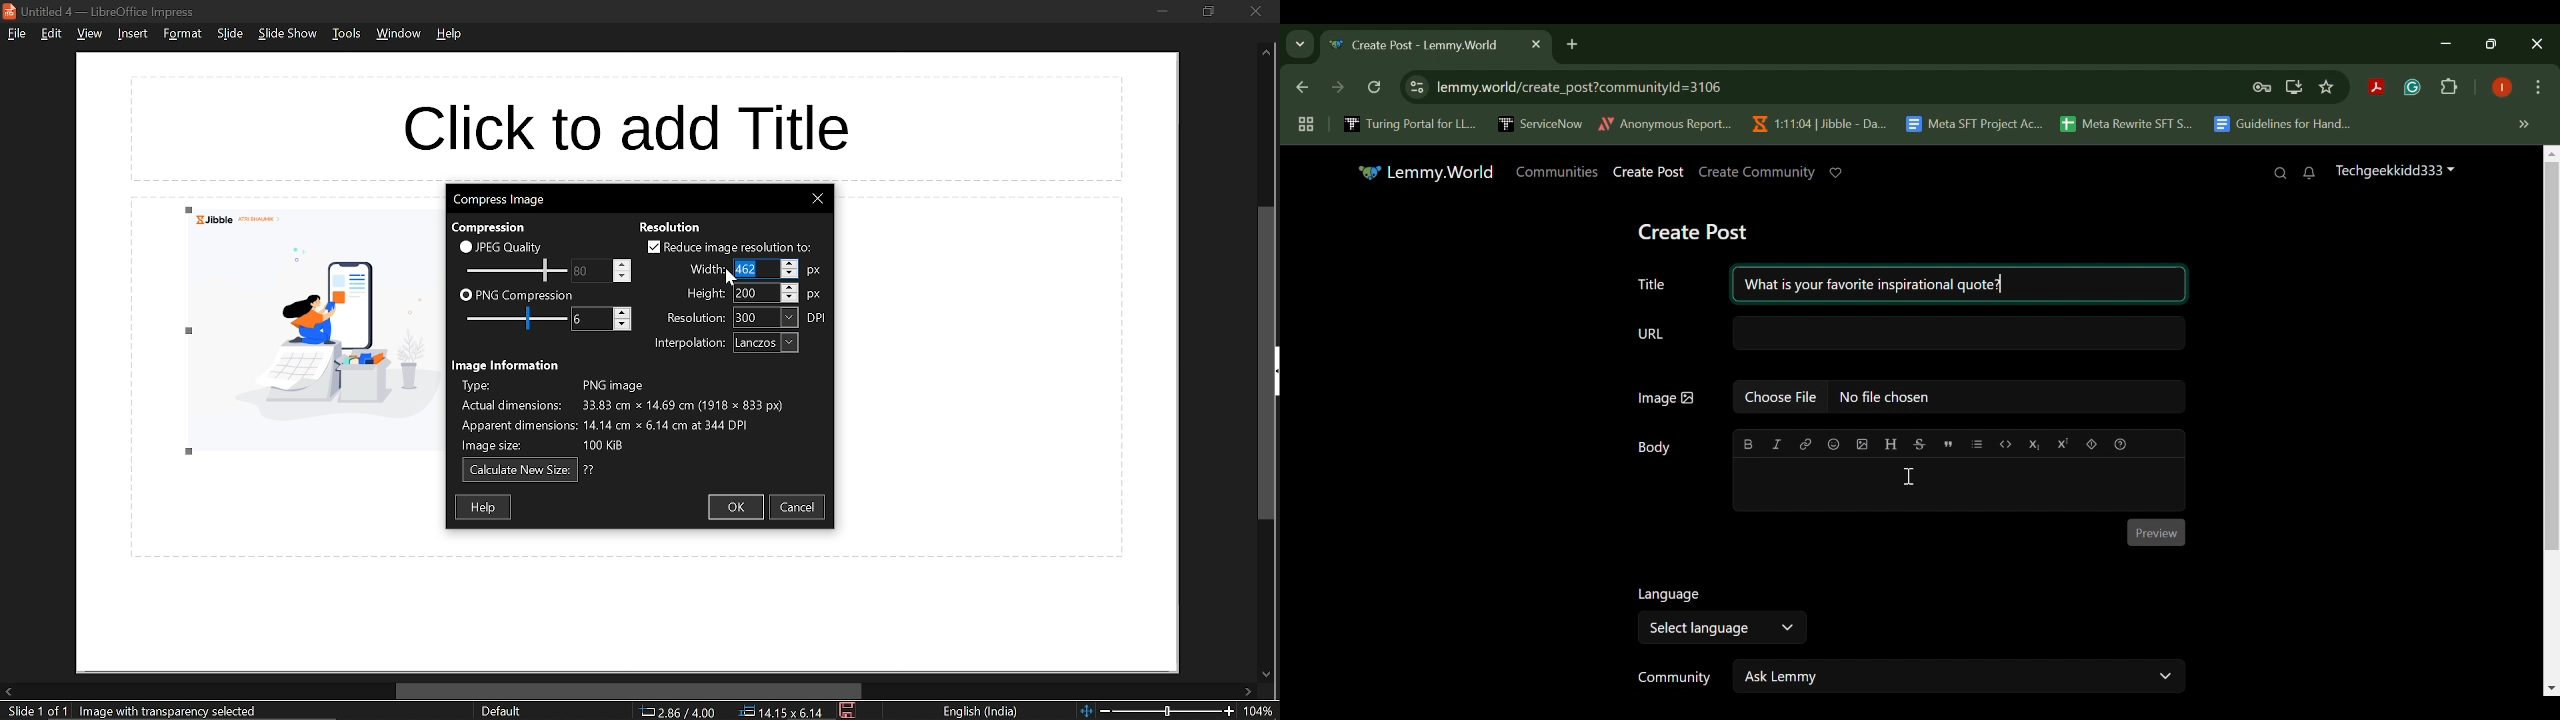 This screenshot has width=2576, height=728. I want to click on Minimize Window, so click(2494, 43).